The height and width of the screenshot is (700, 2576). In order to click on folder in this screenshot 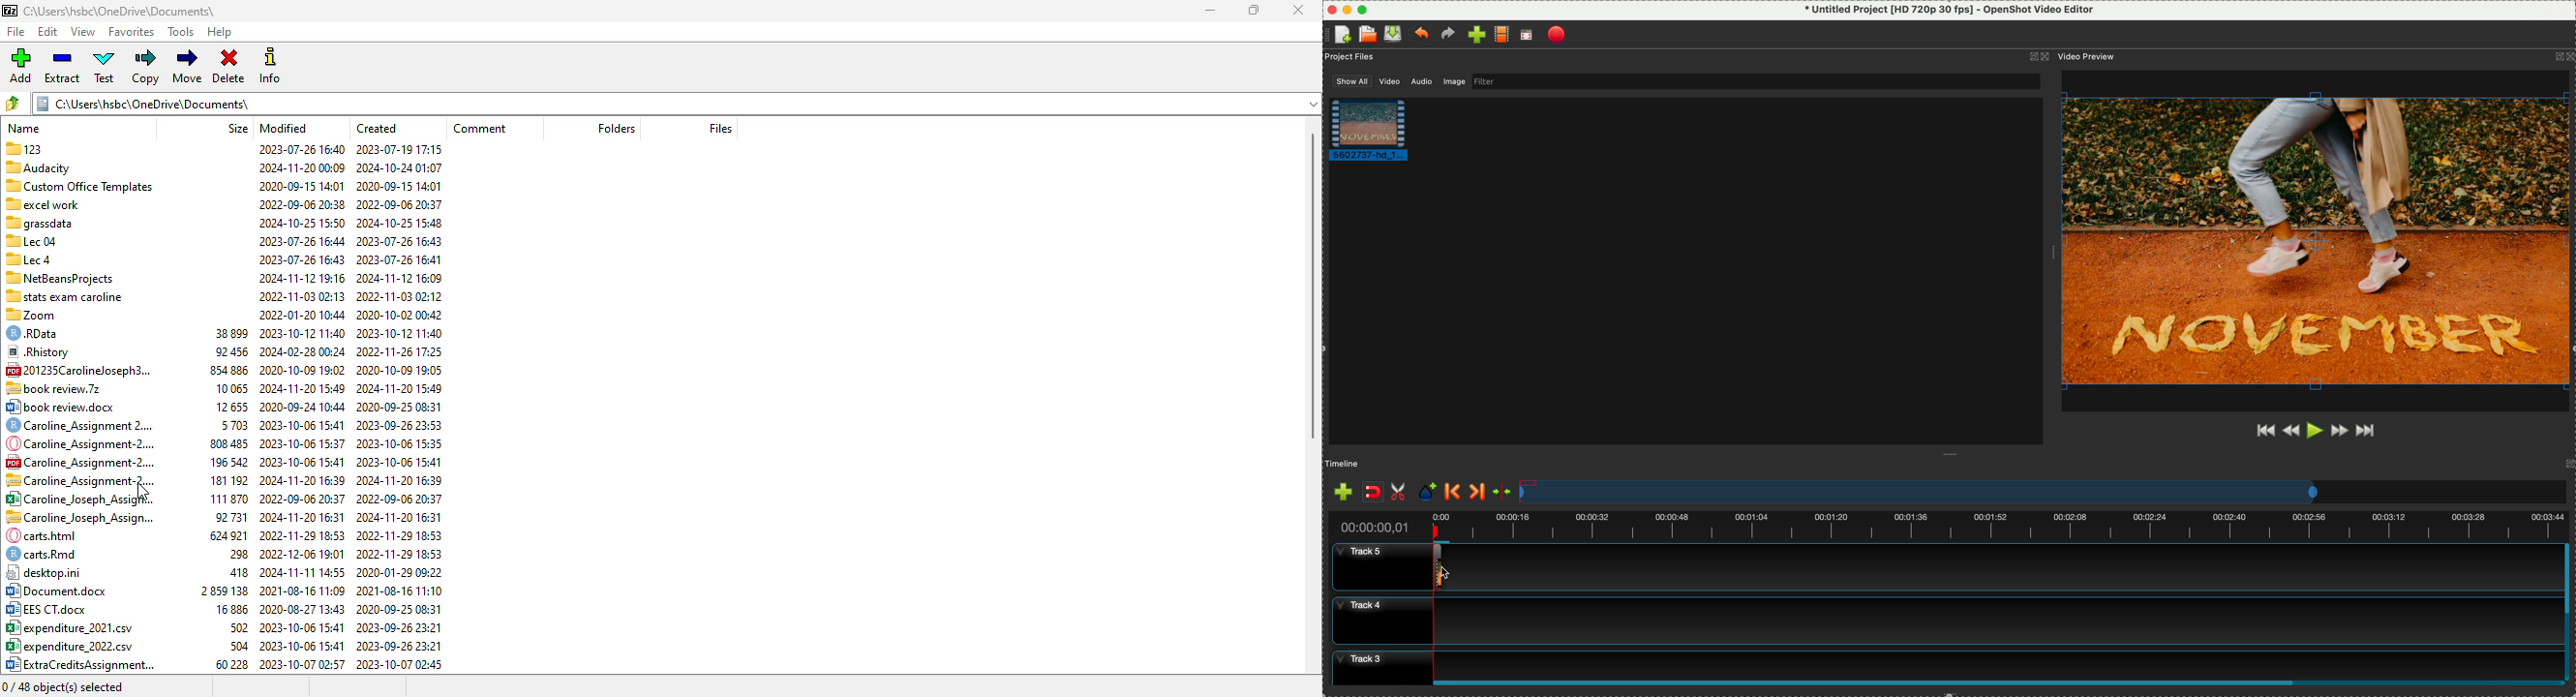, I will do `click(119, 11)`.